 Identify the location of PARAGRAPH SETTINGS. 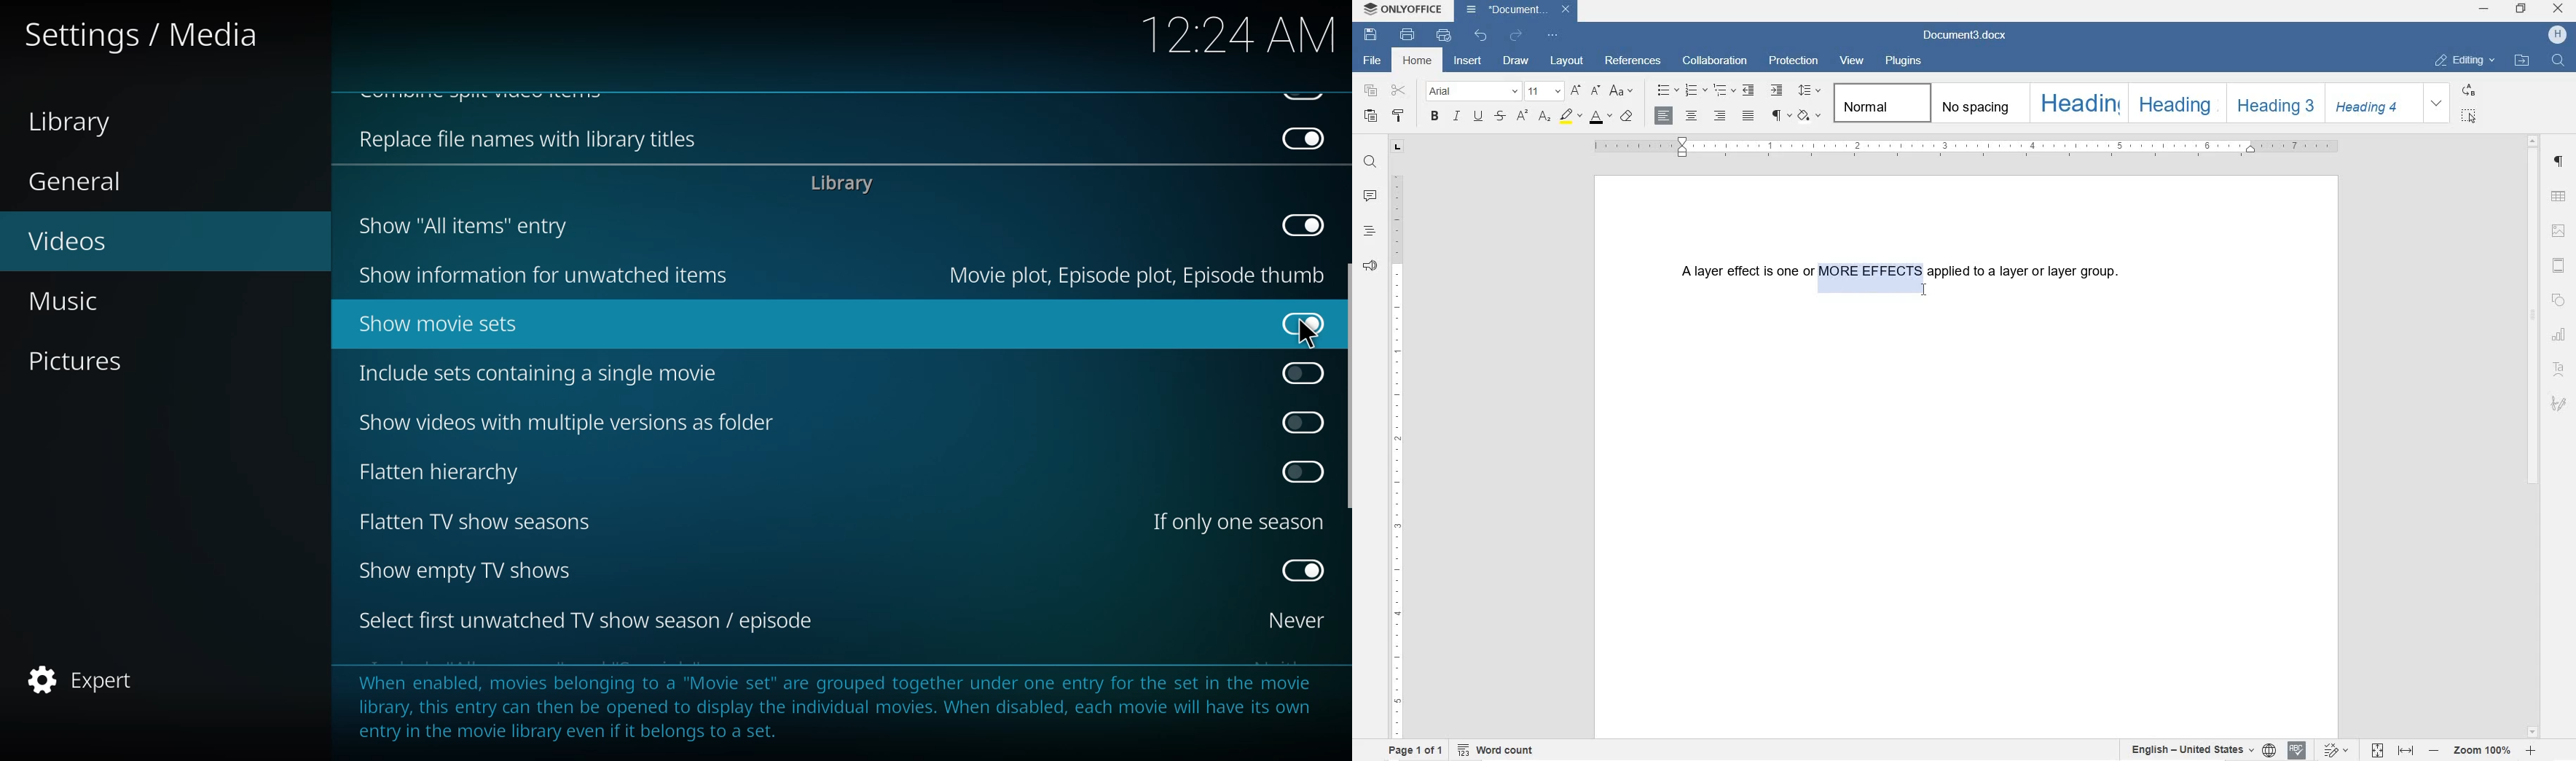
(2559, 165).